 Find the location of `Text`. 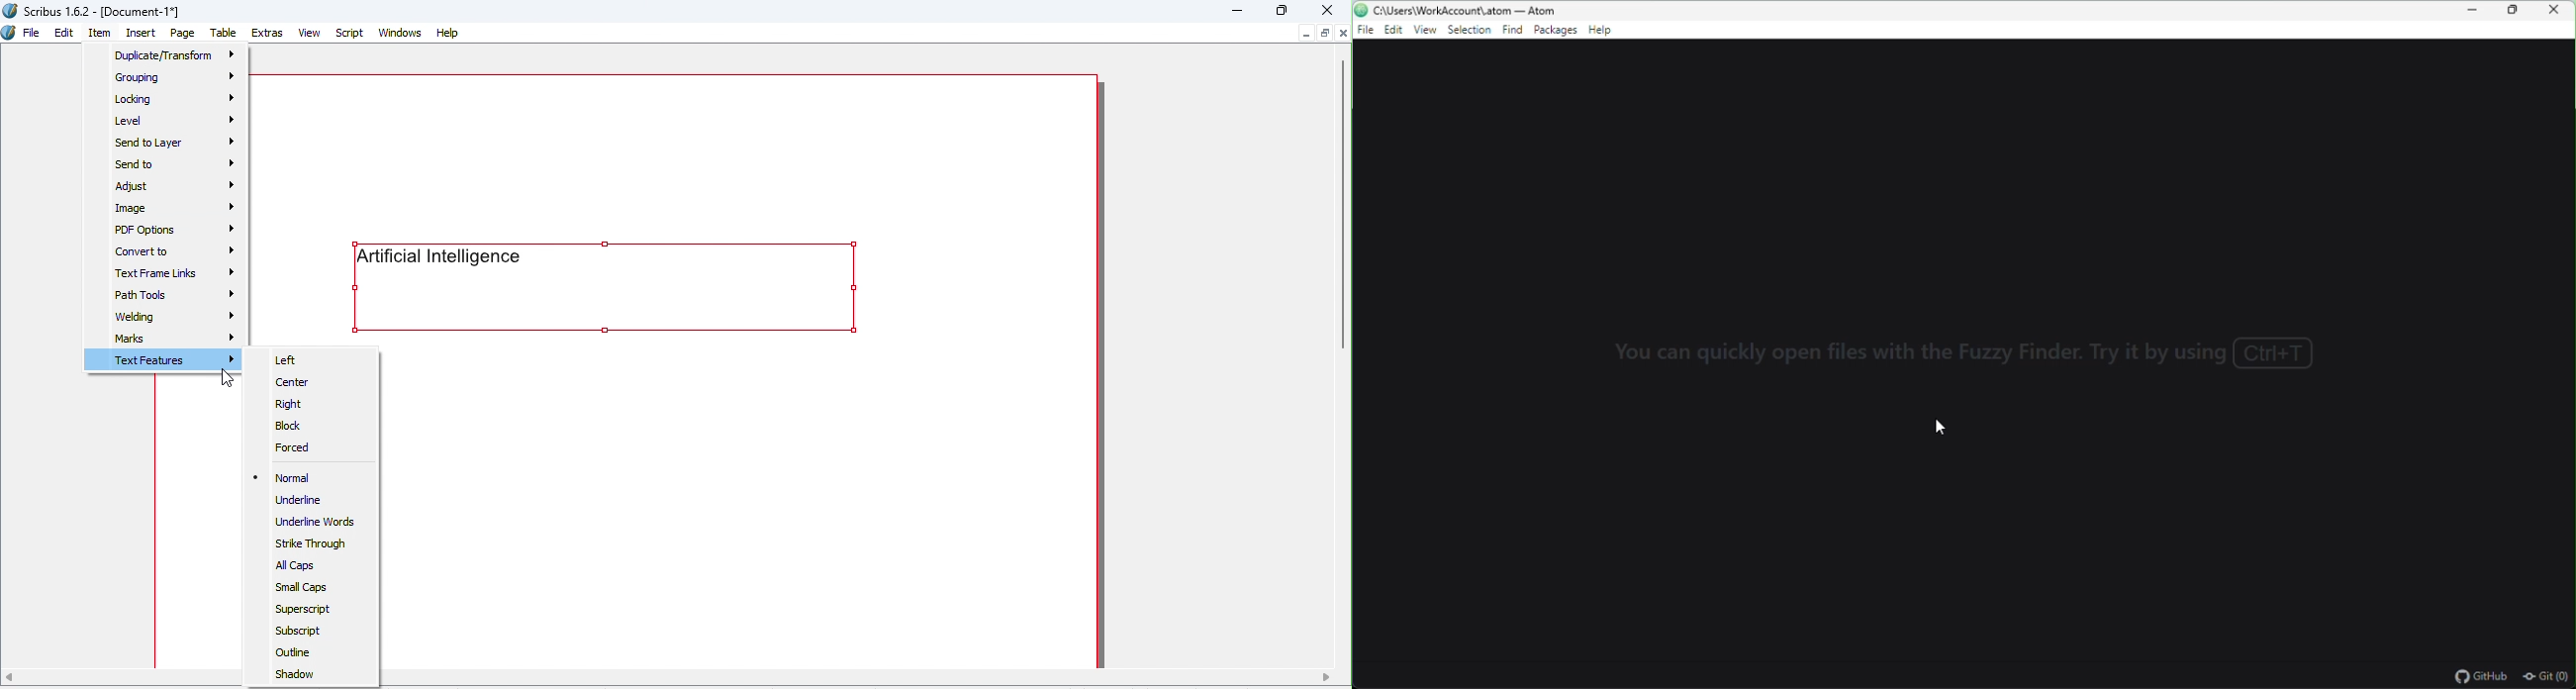

Text is located at coordinates (606, 286).